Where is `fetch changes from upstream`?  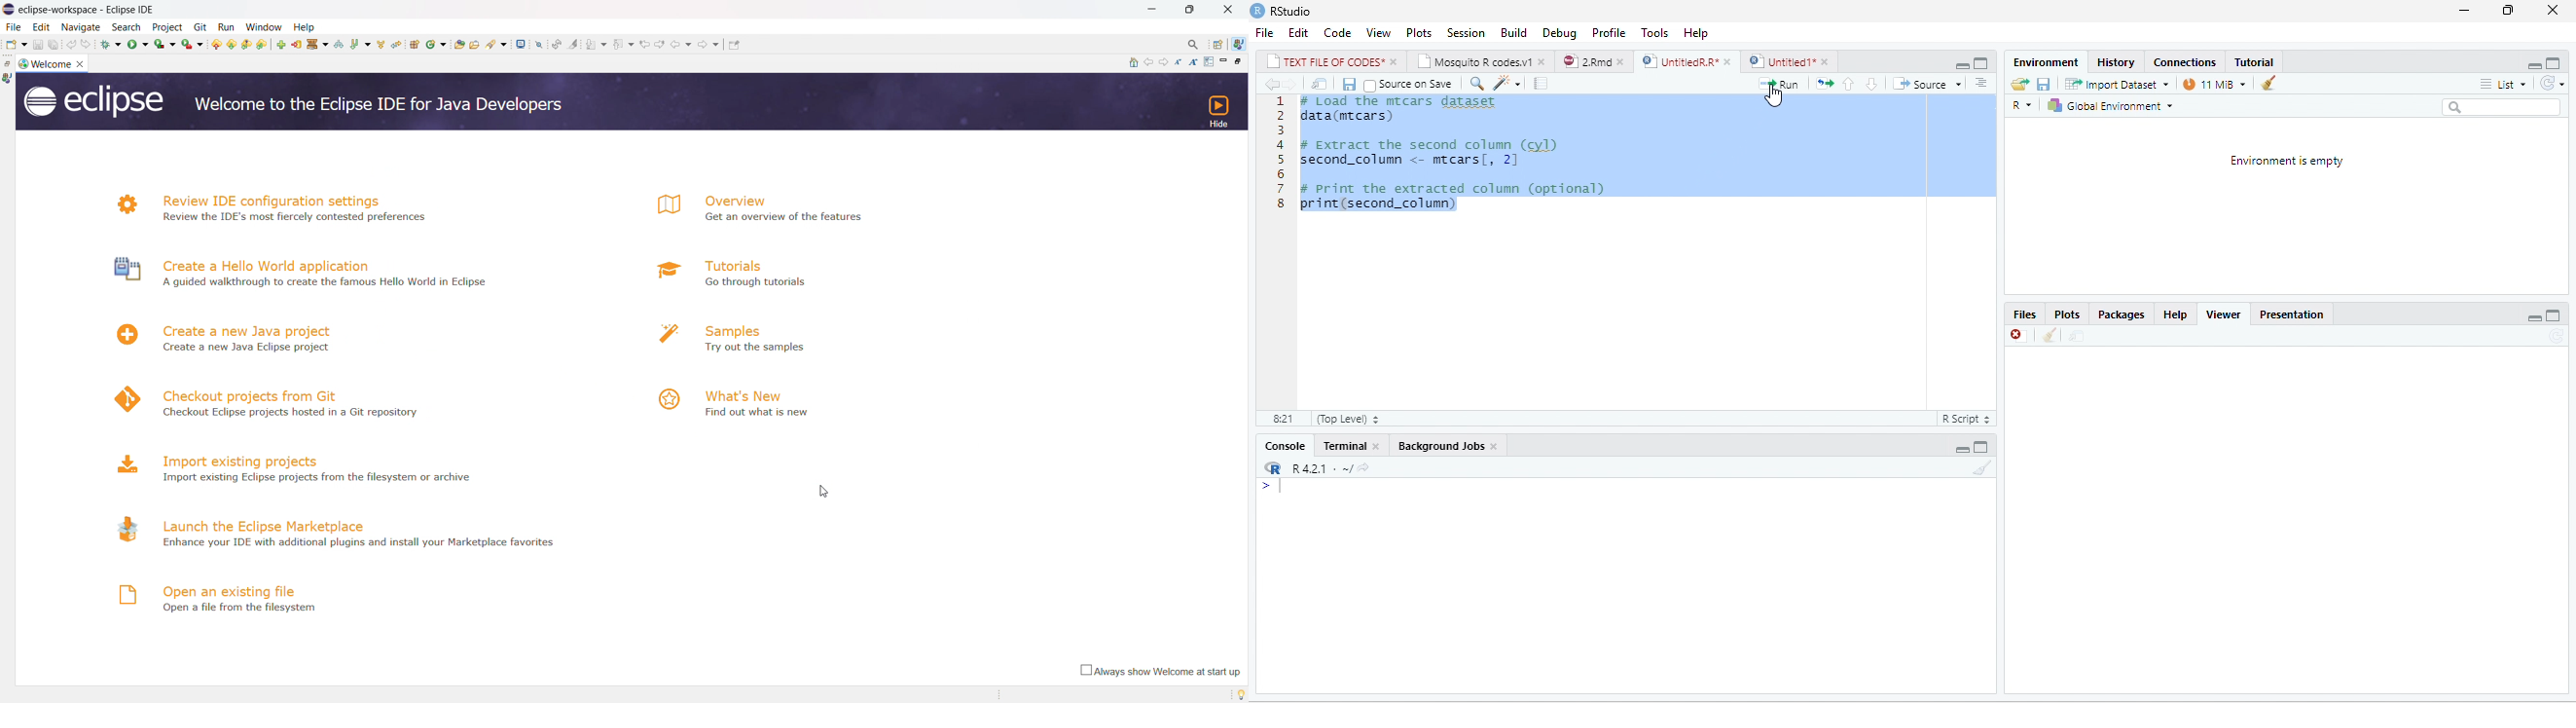
fetch changes from upstream is located at coordinates (232, 44).